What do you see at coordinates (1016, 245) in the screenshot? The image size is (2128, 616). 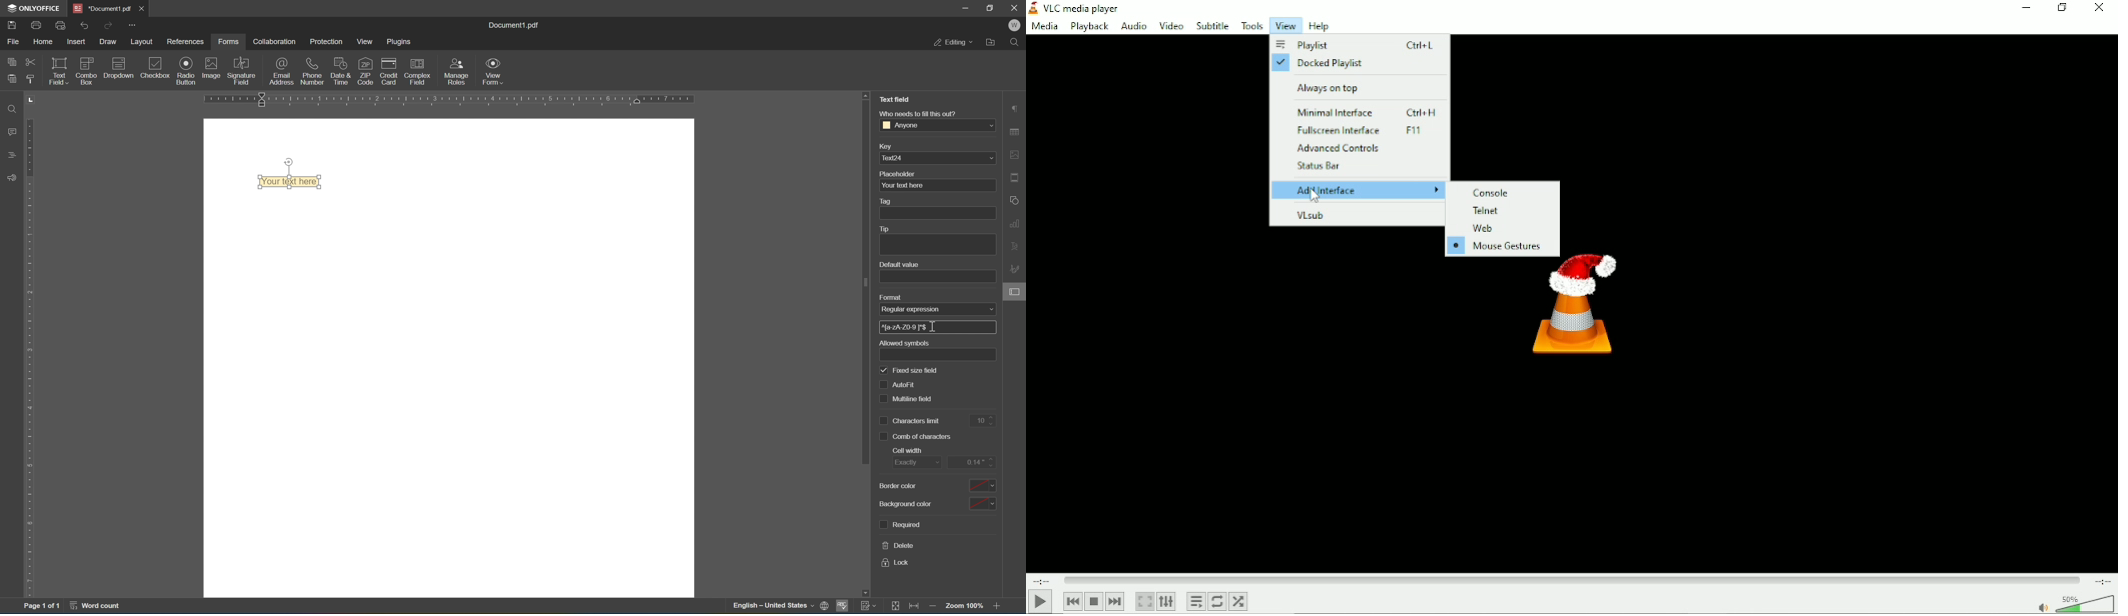 I see `text art settings` at bounding box center [1016, 245].